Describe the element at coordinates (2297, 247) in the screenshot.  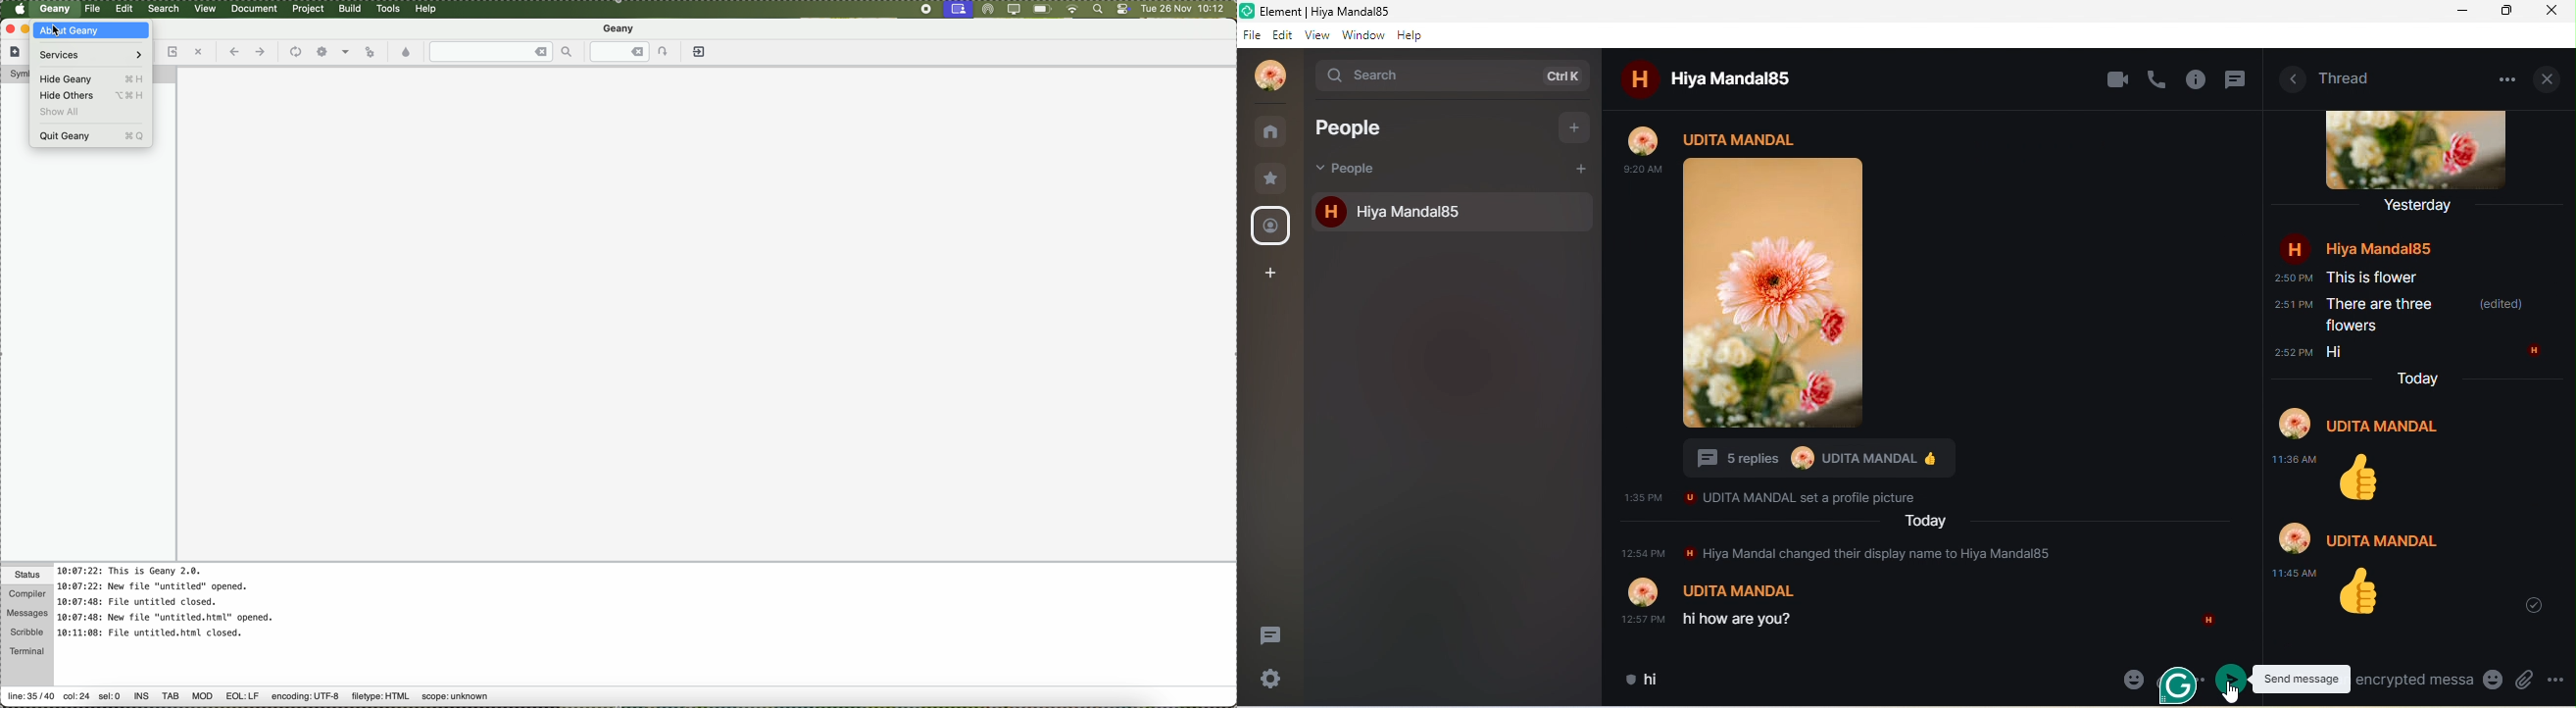
I see `H` at that location.